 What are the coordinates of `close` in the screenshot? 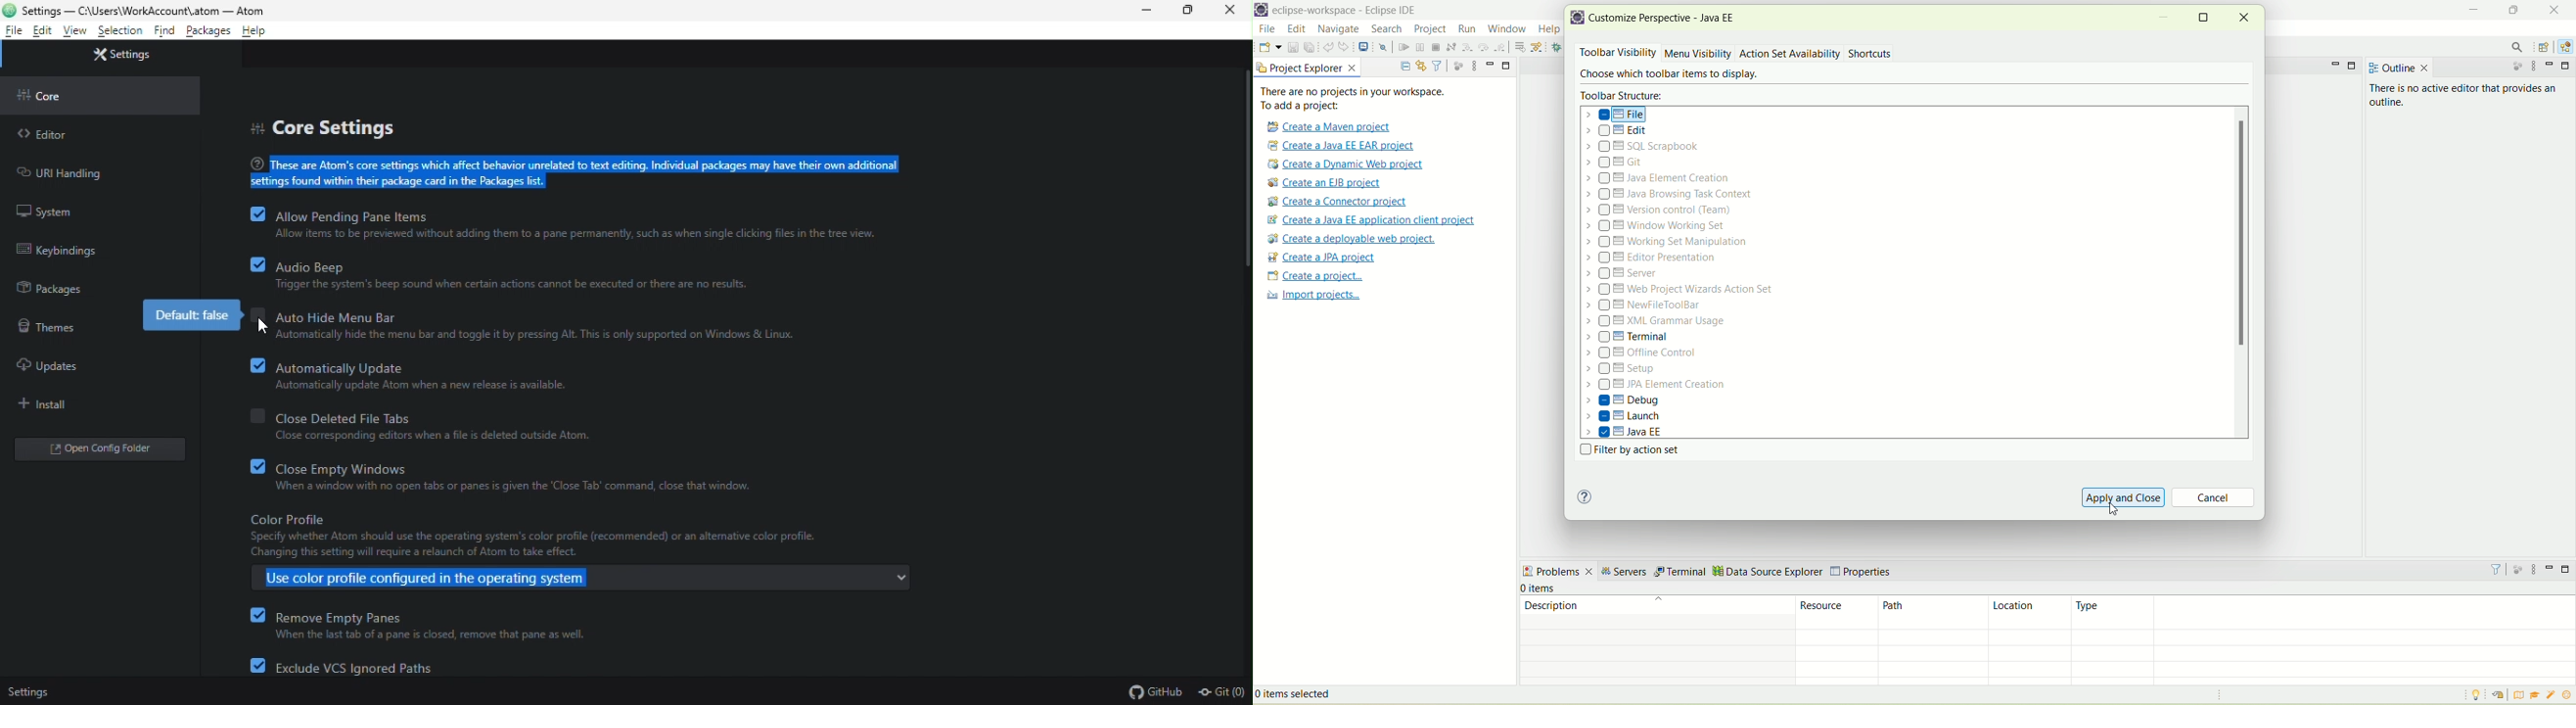 It's located at (2552, 9).